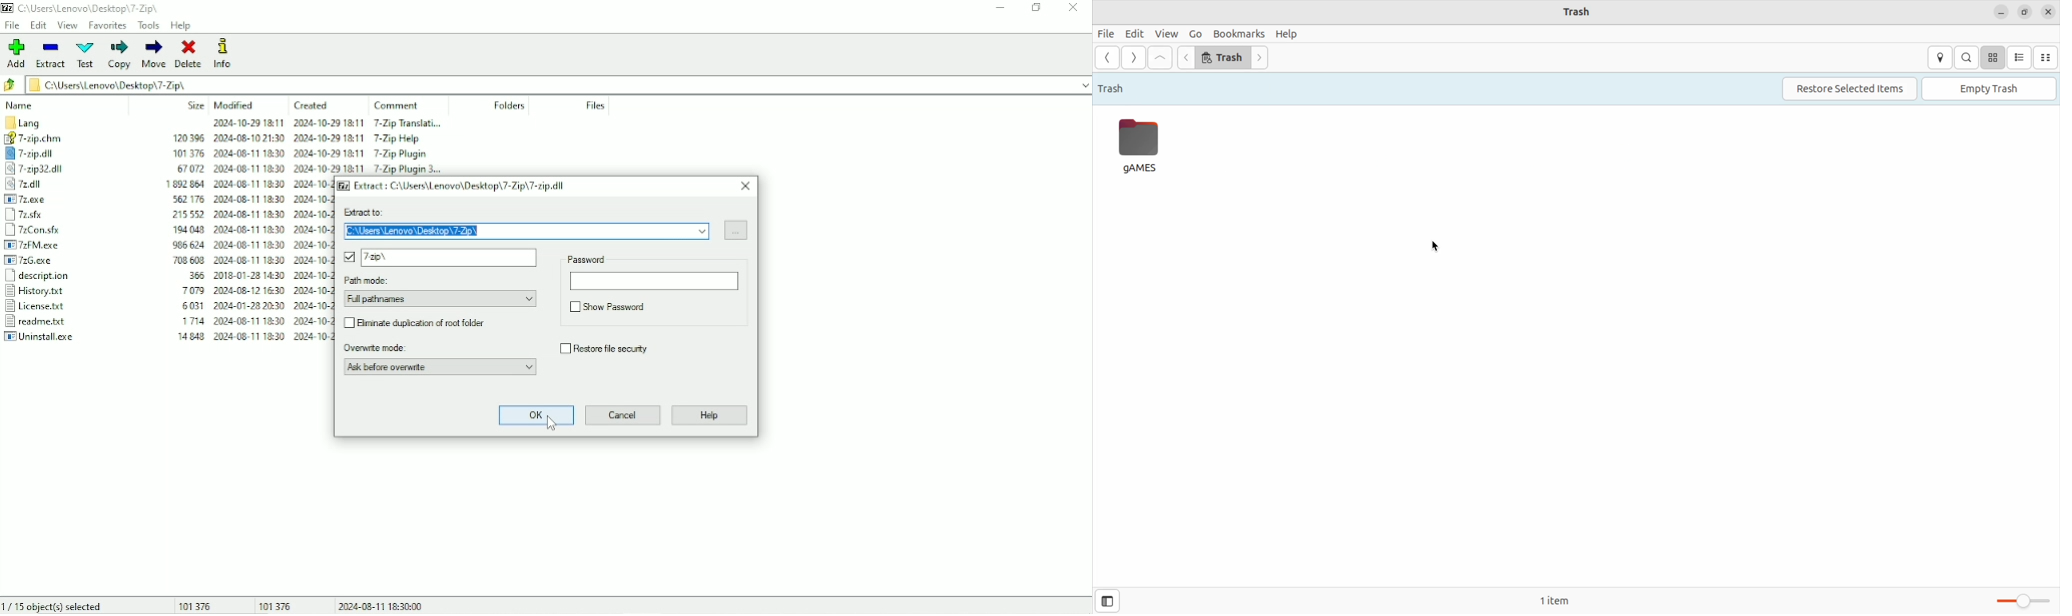 The image size is (2072, 616). I want to click on 6031 2004-07-2220:30 2004-10-291211 7-Zip License, so click(246, 307).